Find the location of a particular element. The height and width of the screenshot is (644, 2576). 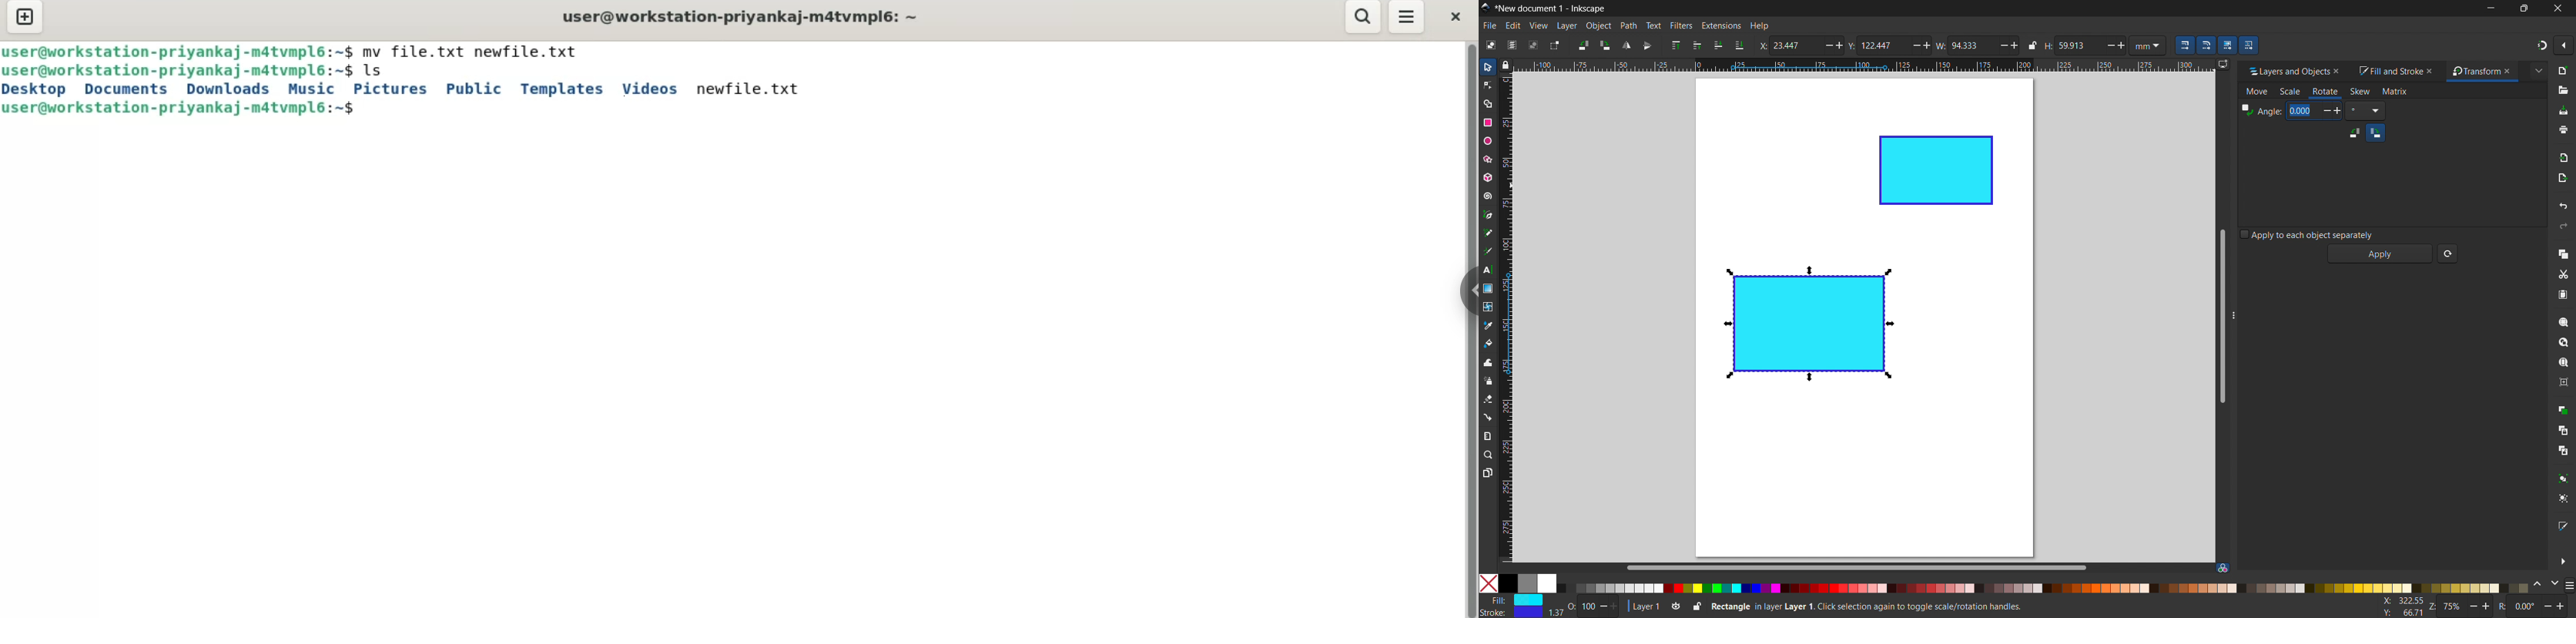

Rectangle in Layer 1. Click selection again to toggle scale/ rotation handles is located at coordinates (1869, 605).